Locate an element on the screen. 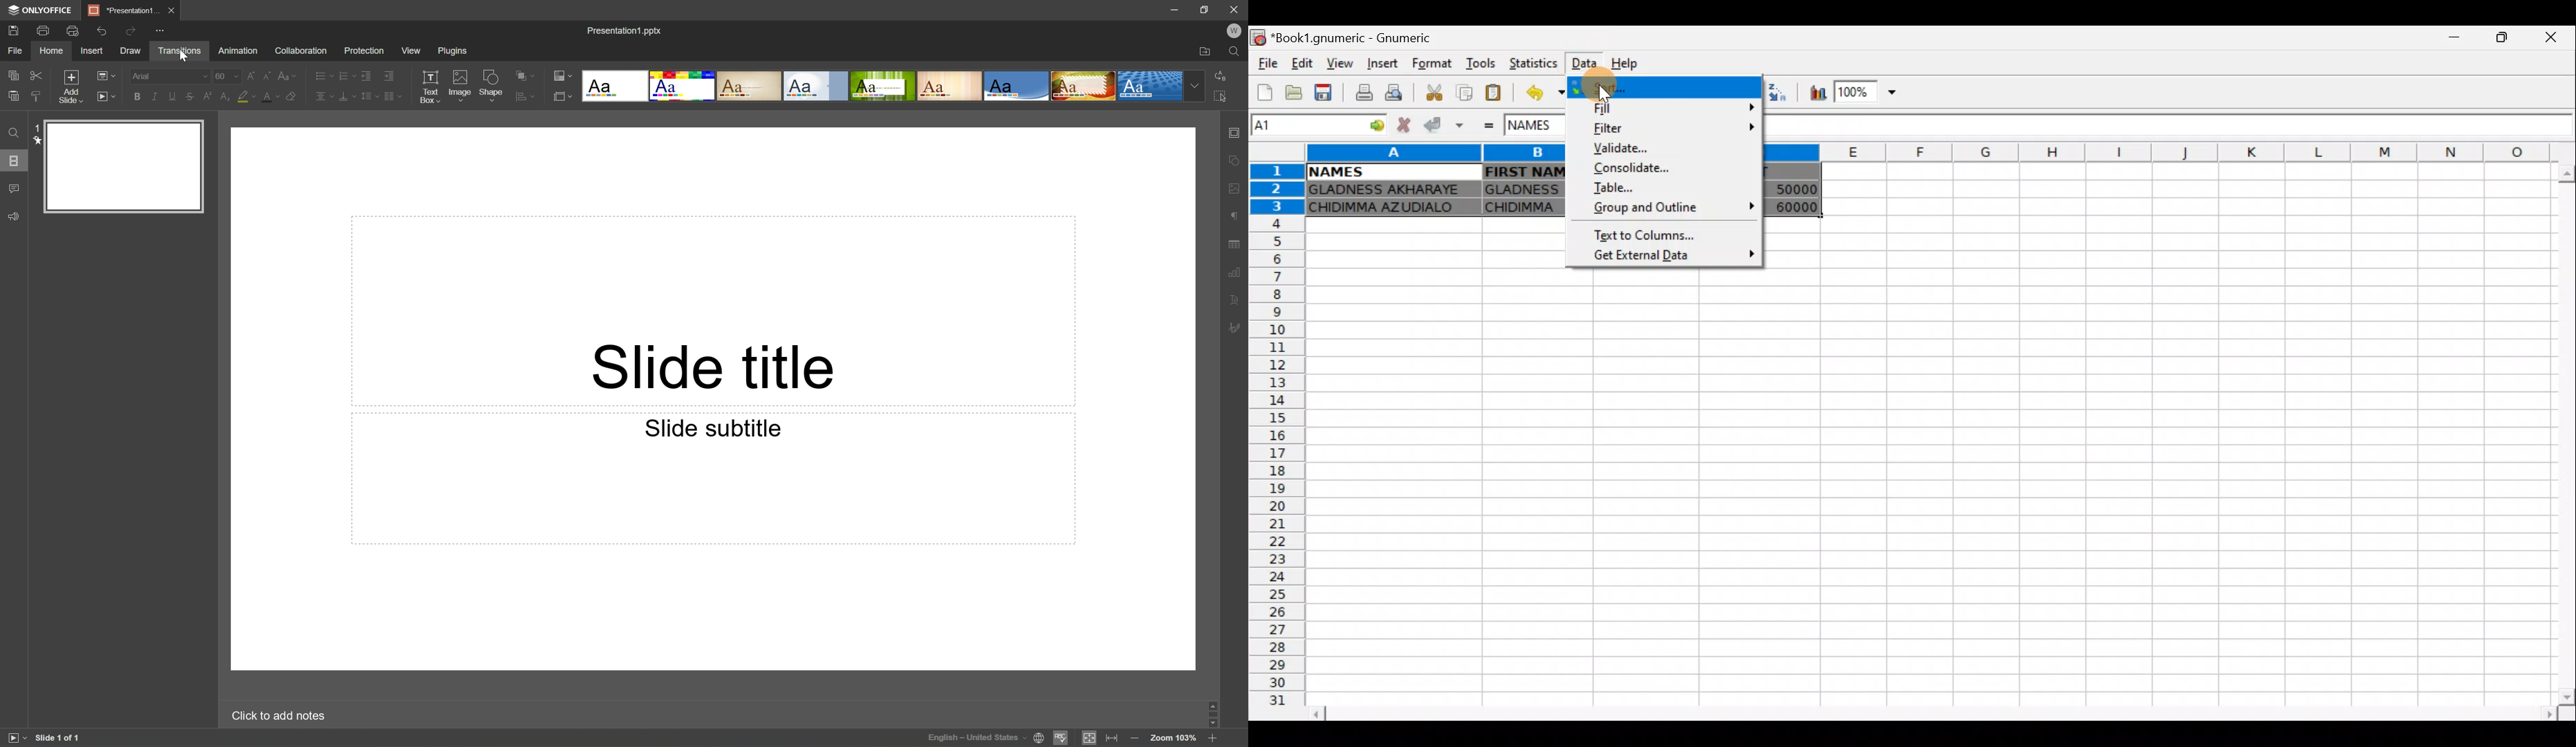 This screenshot has height=756, width=2576. File is located at coordinates (13, 50).